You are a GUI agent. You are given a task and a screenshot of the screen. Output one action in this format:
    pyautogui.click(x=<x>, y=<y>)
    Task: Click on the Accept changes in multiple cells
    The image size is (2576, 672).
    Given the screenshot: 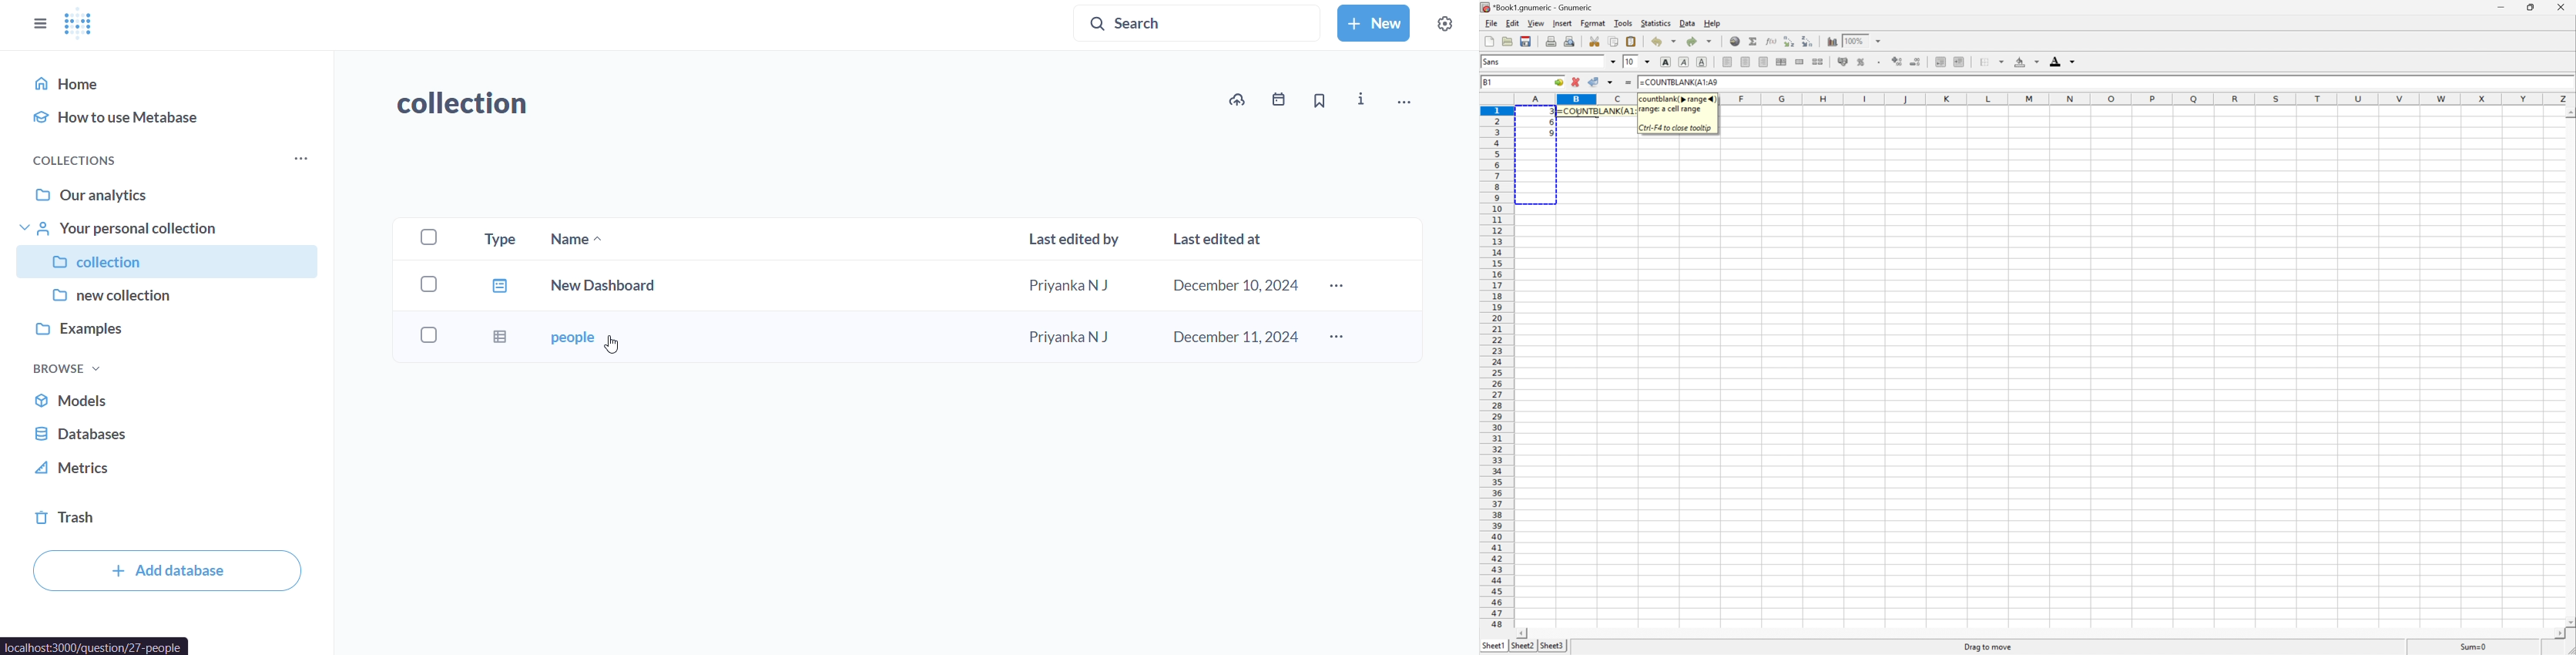 What is the action you would take?
    pyautogui.click(x=1611, y=82)
    